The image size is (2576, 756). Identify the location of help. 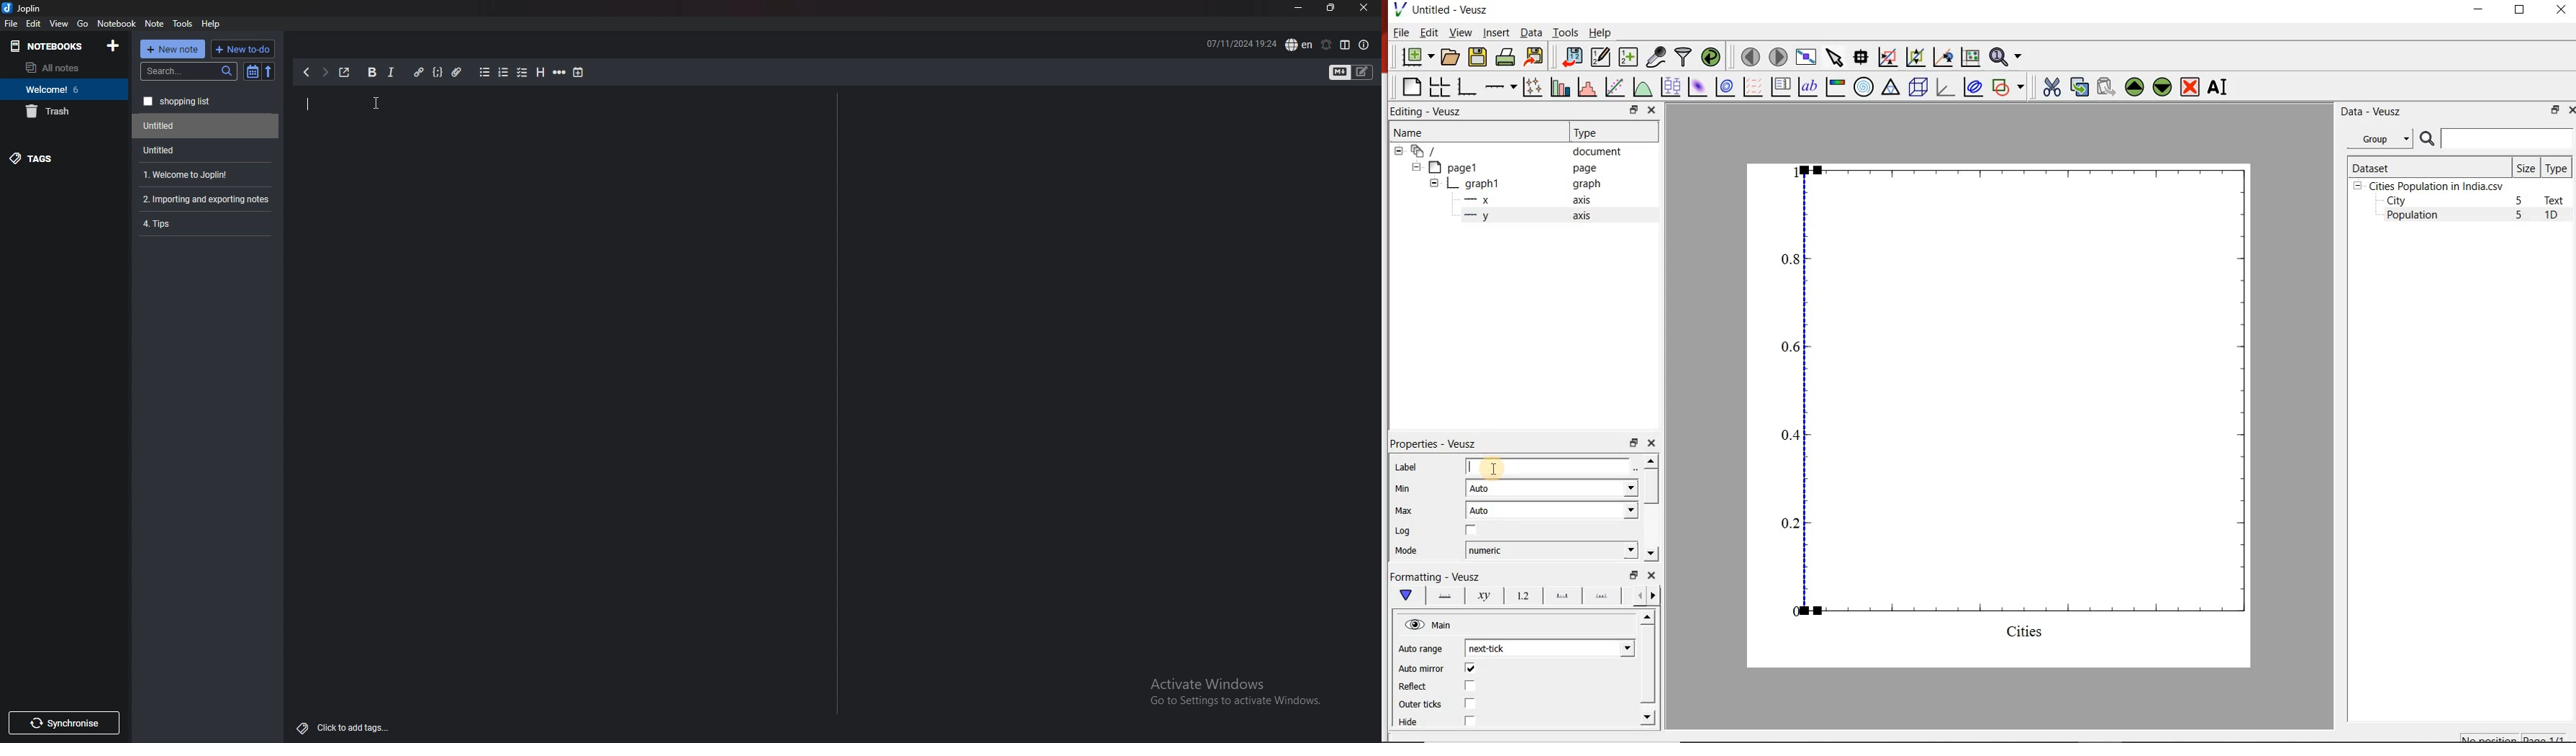
(212, 23).